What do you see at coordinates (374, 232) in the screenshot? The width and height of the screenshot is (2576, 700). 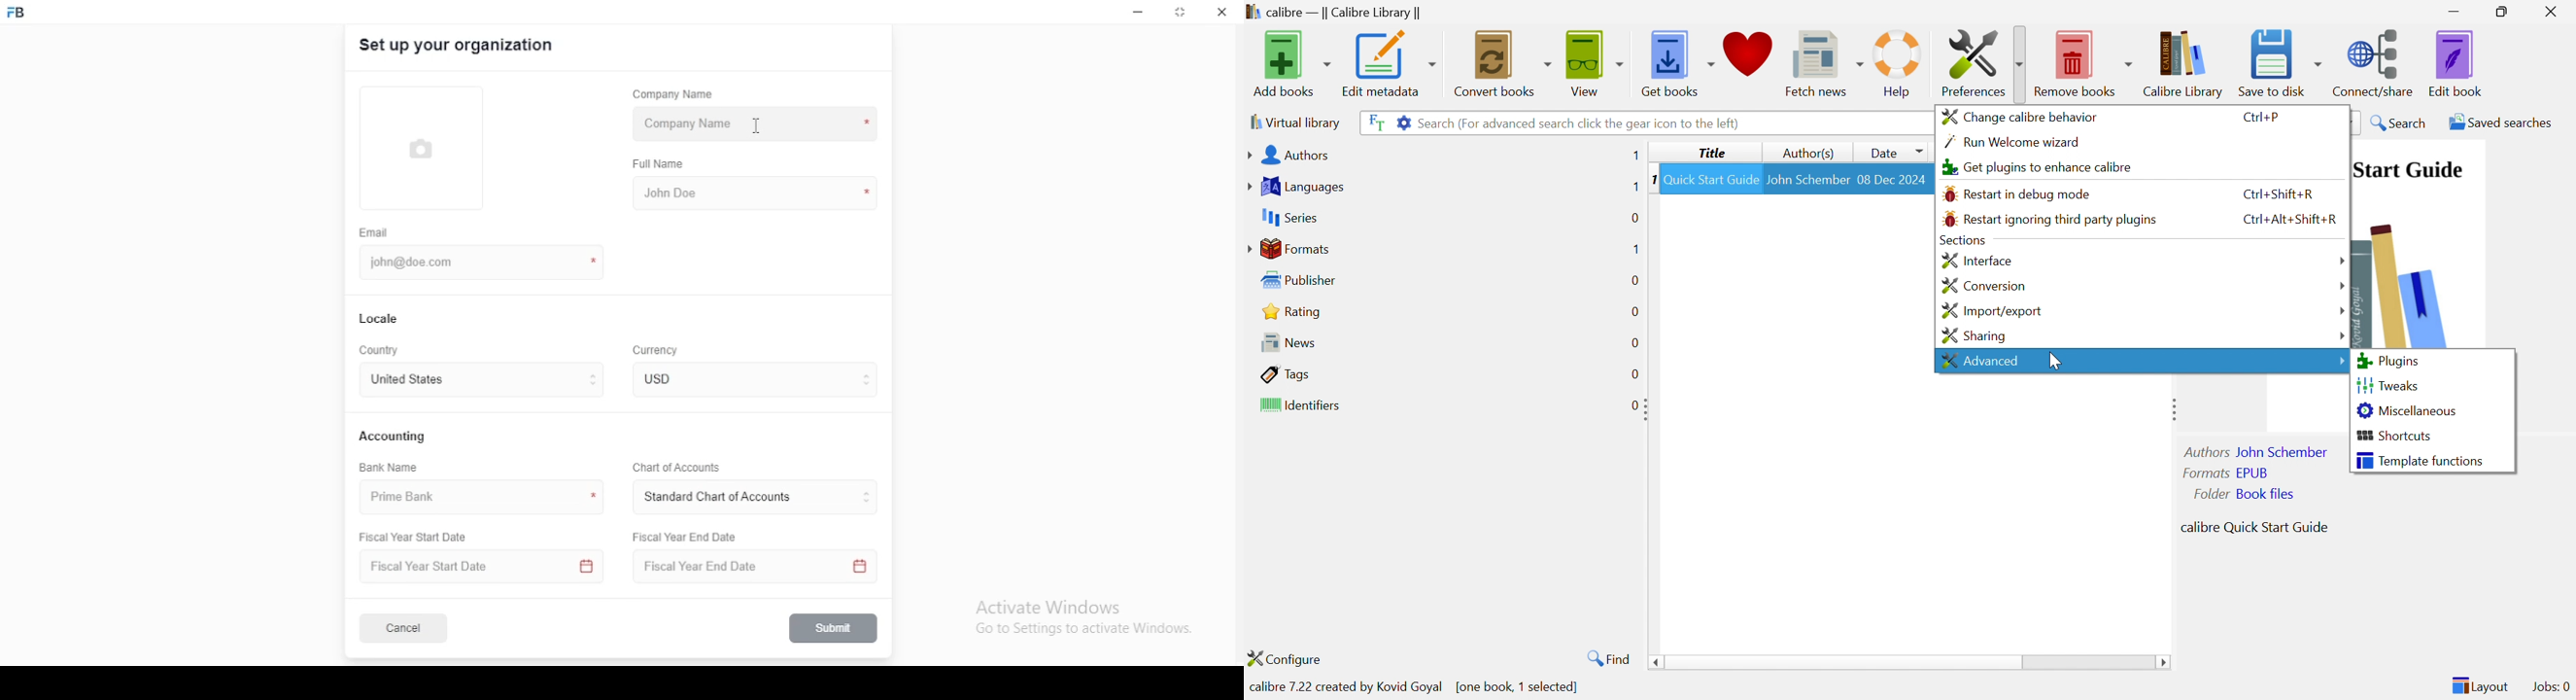 I see `email` at bounding box center [374, 232].